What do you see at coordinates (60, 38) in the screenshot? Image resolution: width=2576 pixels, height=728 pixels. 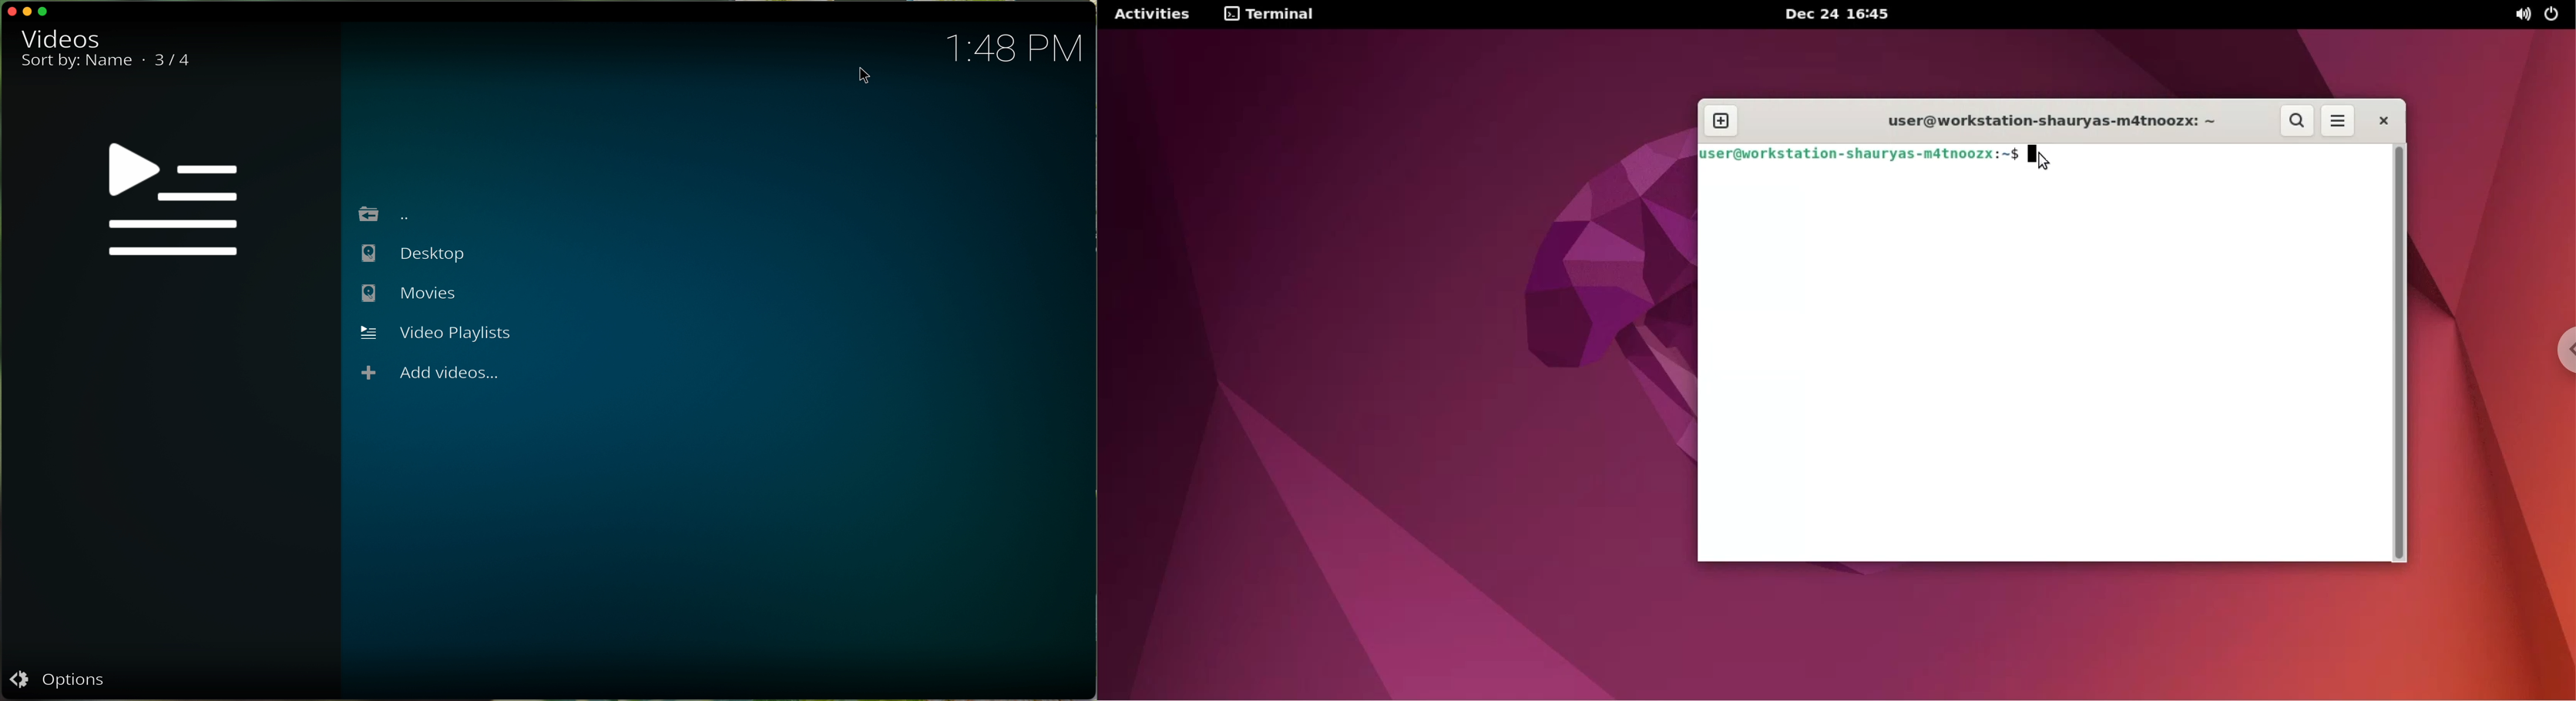 I see `video` at bounding box center [60, 38].